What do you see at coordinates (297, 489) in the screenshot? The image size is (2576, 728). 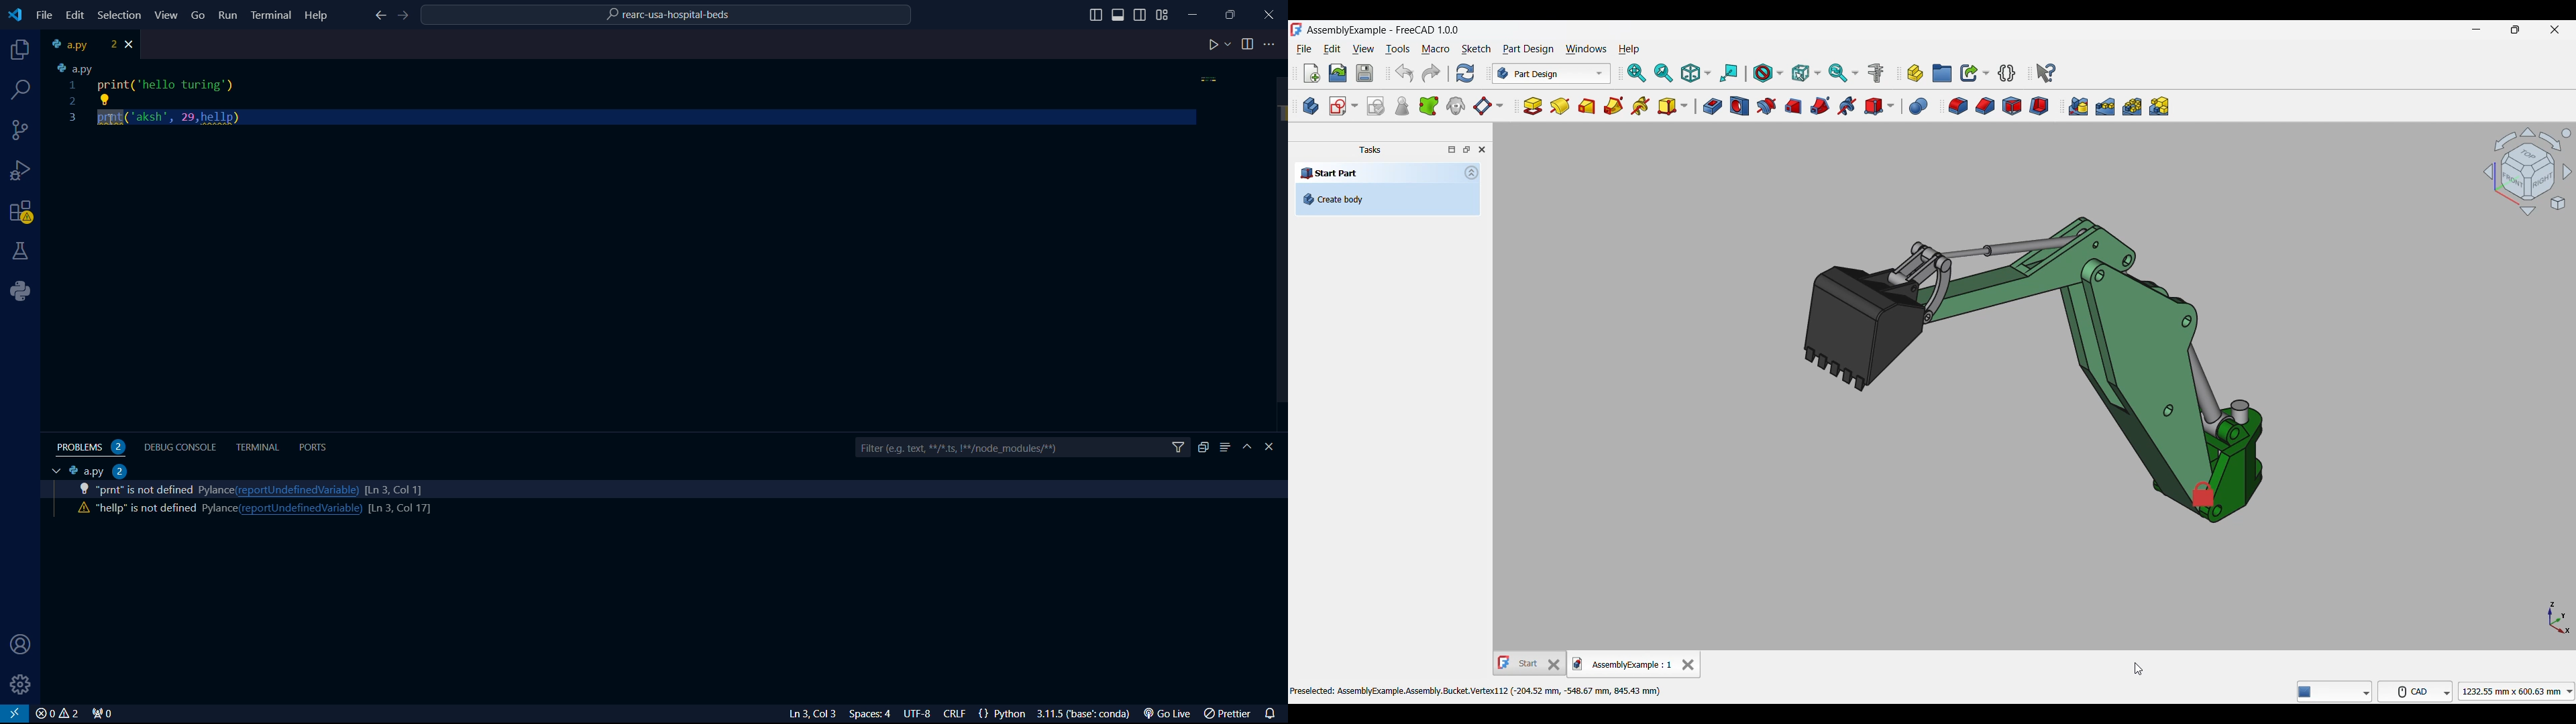 I see `reportundefinedvariable` at bounding box center [297, 489].